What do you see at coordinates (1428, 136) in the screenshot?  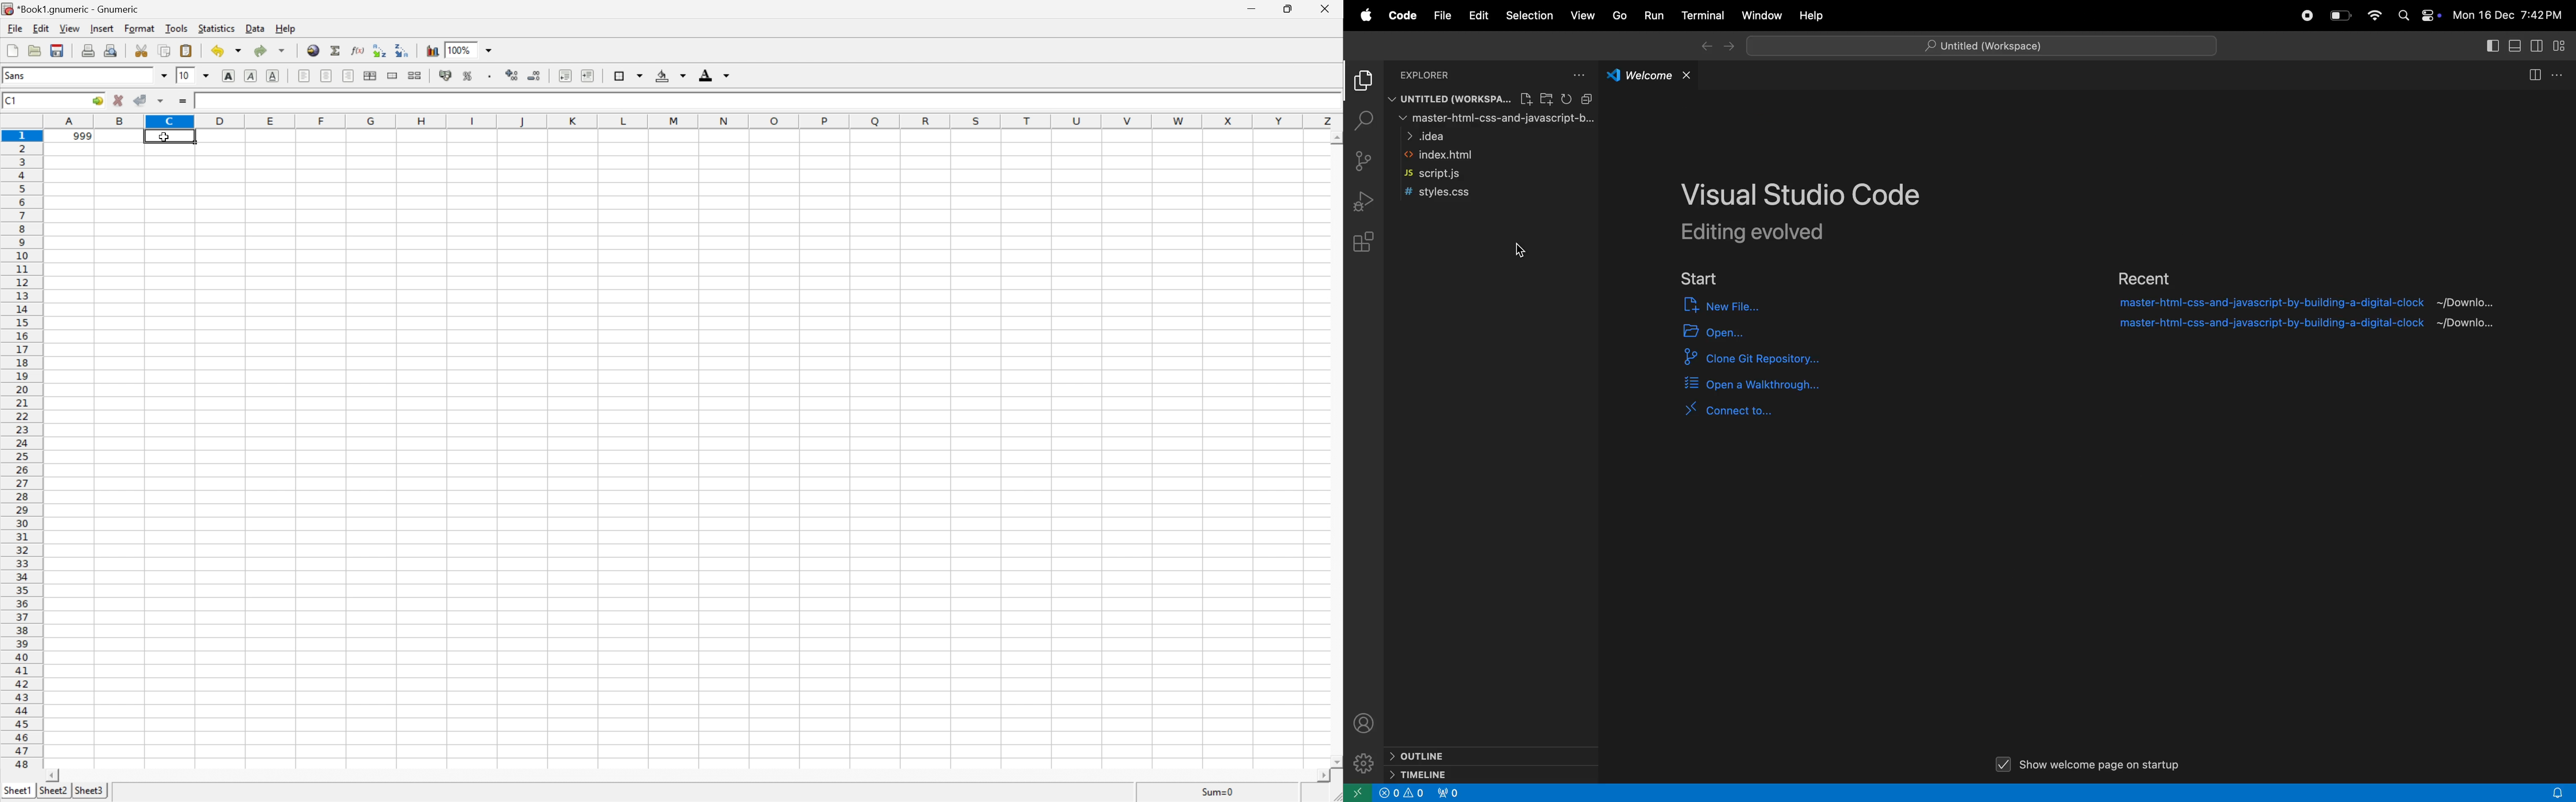 I see `> .idea` at bounding box center [1428, 136].